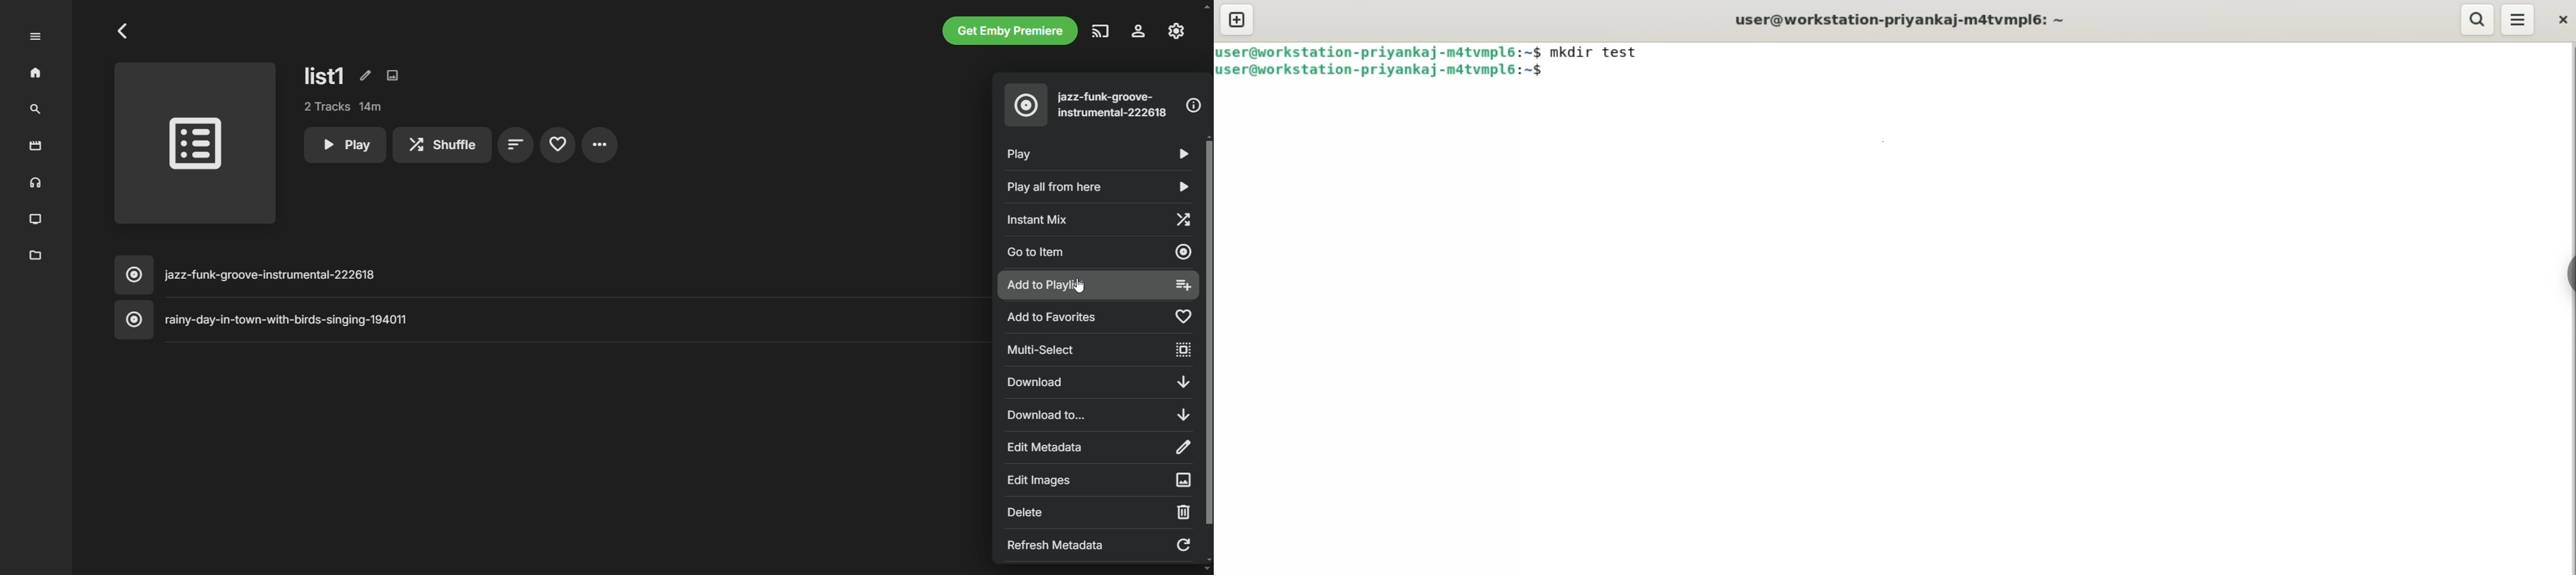  What do you see at coordinates (557, 145) in the screenshot?
I see `favorites` at bounding box center [557, 145].